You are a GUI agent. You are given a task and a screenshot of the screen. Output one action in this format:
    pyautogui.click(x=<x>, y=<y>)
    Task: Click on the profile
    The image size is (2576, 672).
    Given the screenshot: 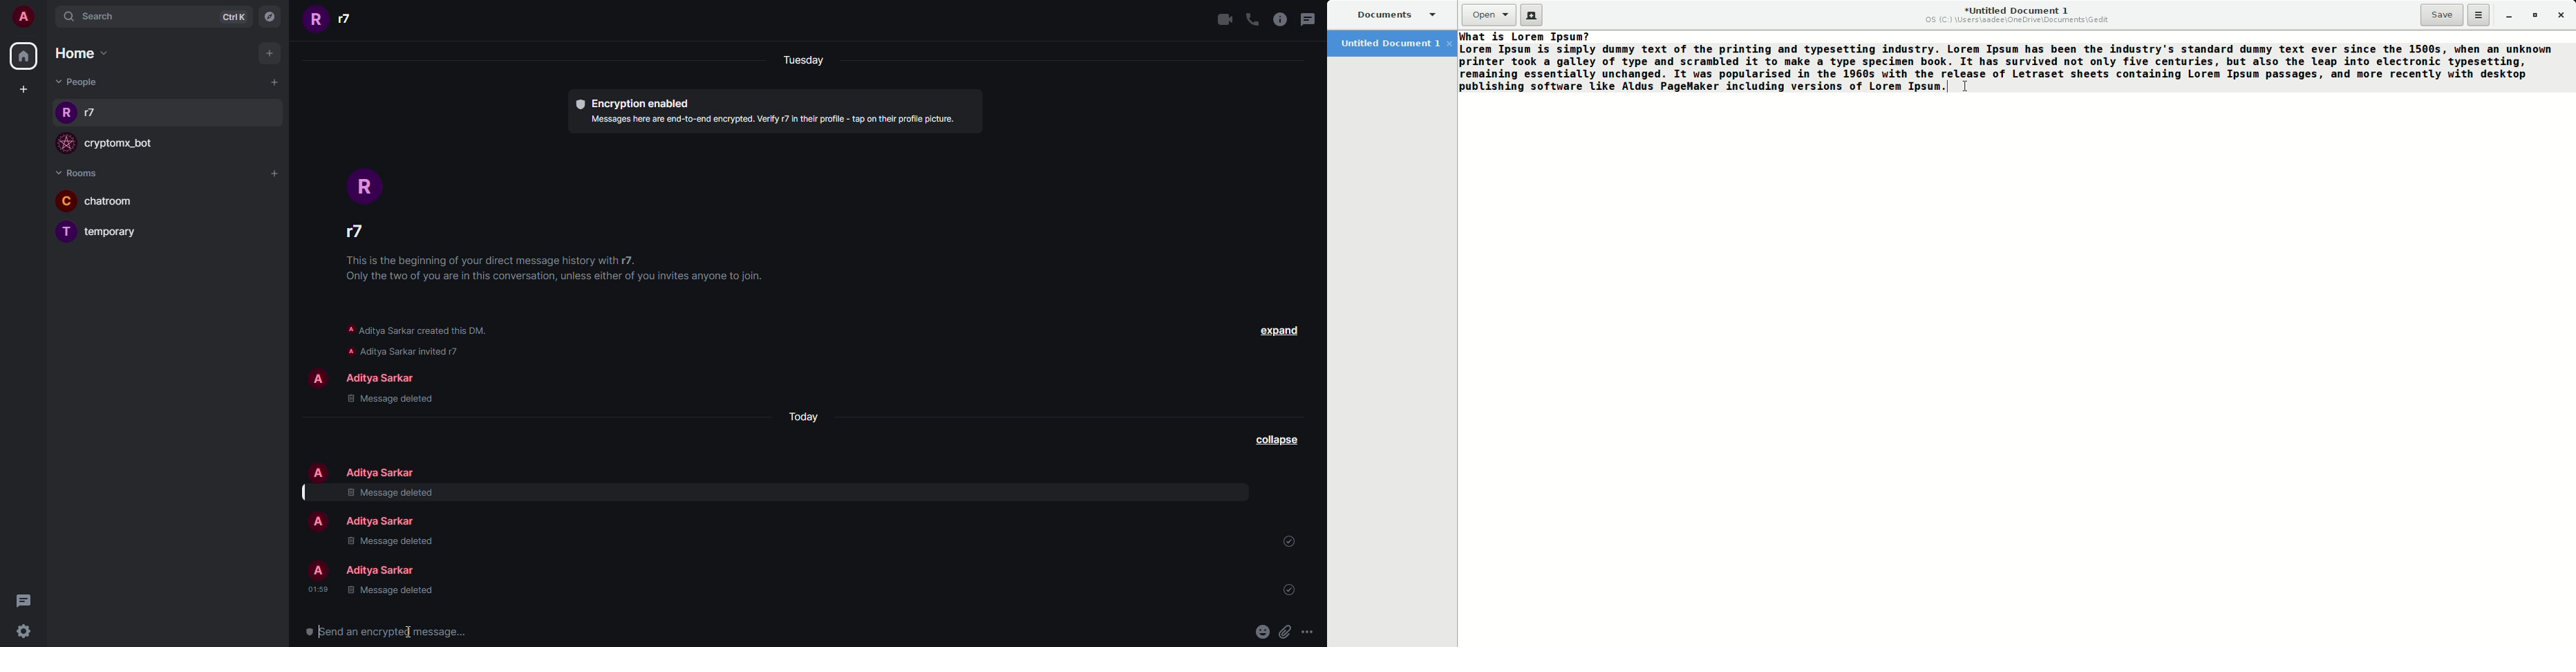 What is the action you would take?
    pyautogui.click(x=66, y=144)
    